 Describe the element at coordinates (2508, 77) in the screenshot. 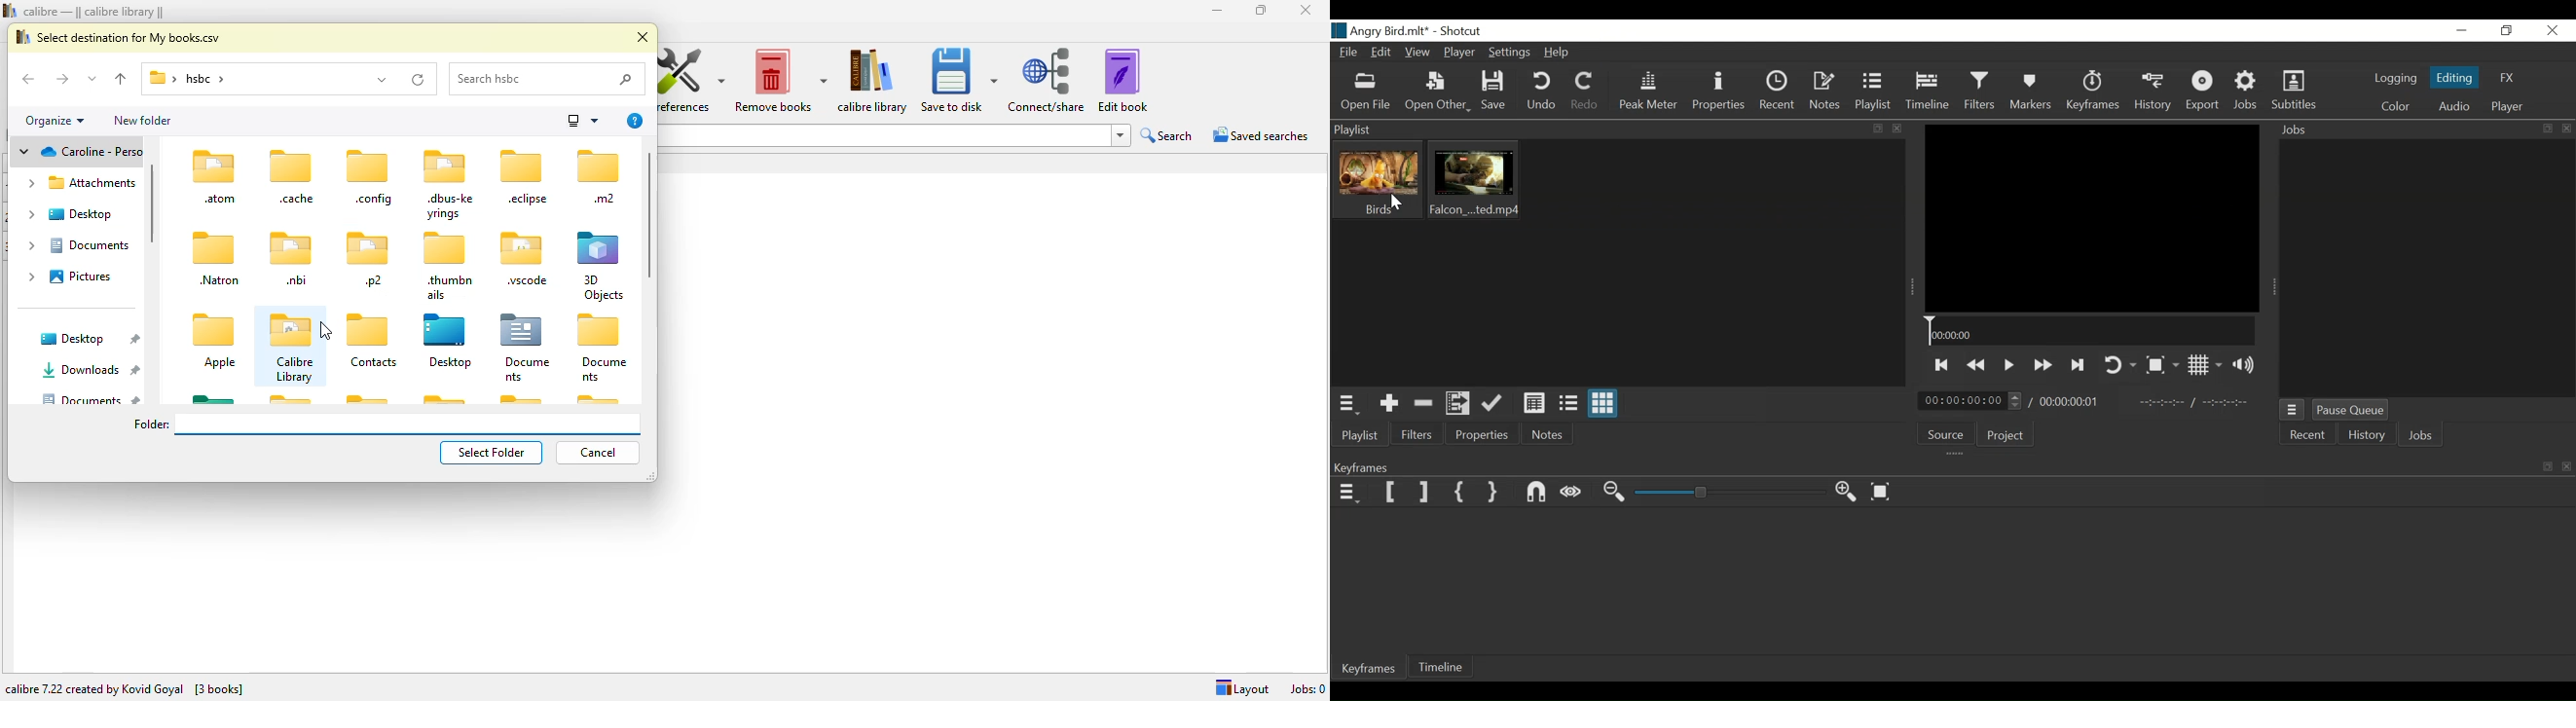

I see `FX` at that location.